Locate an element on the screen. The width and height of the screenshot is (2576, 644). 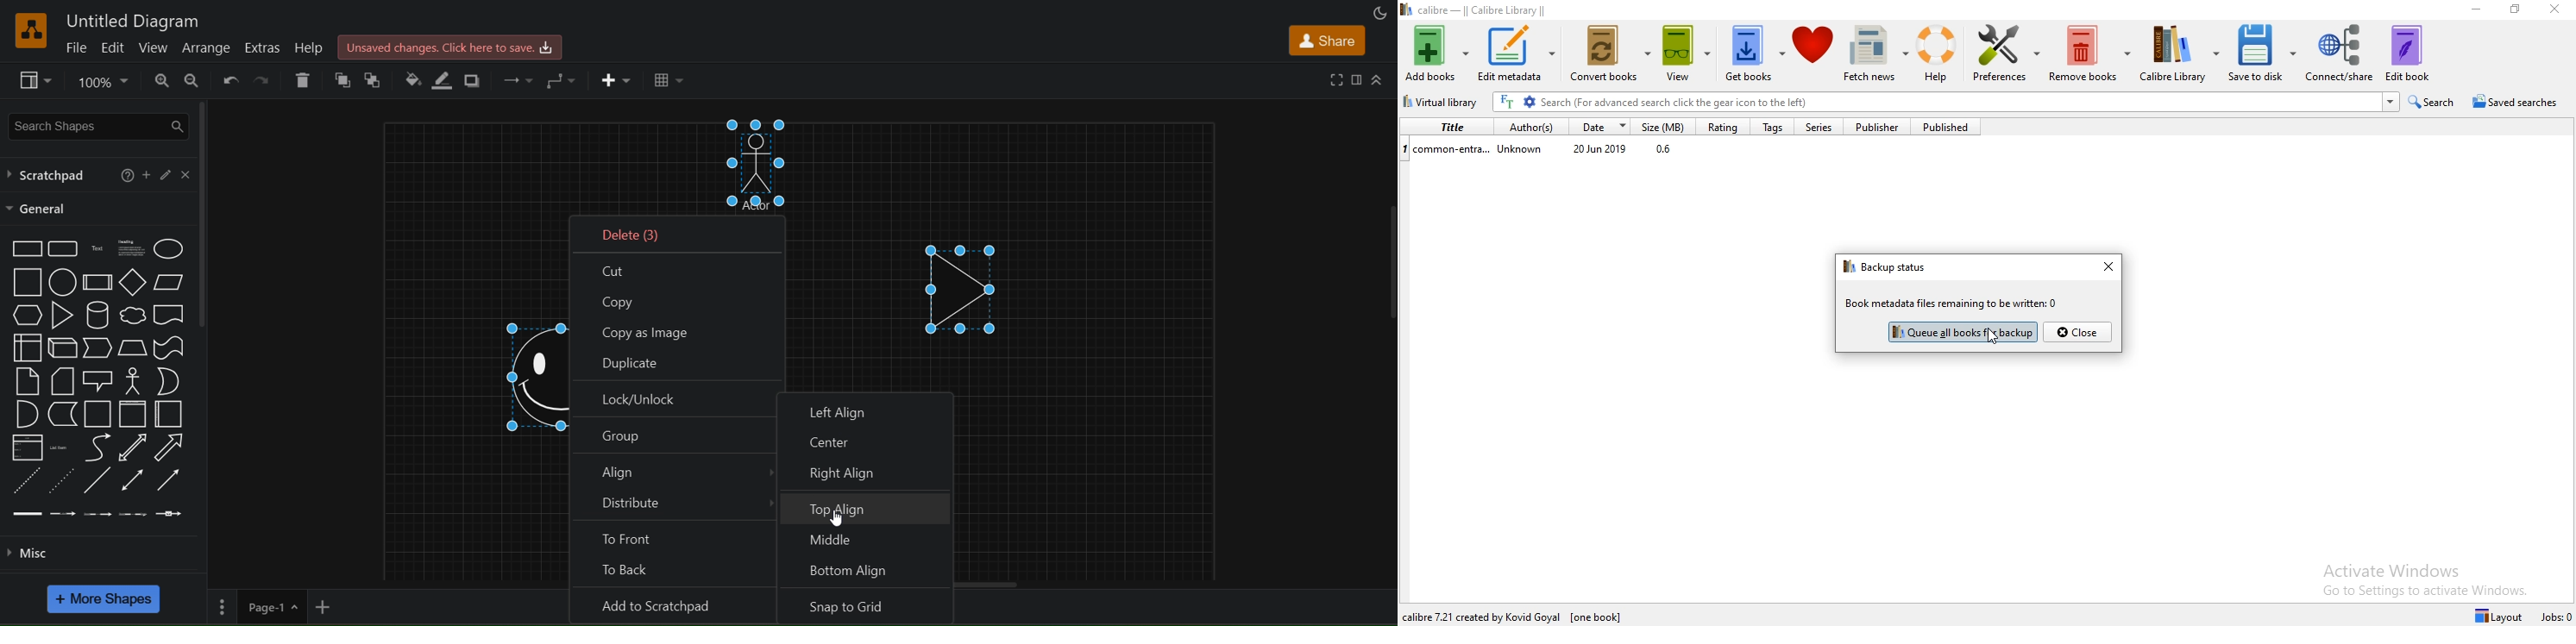
container is located at coordinates (99, 413).